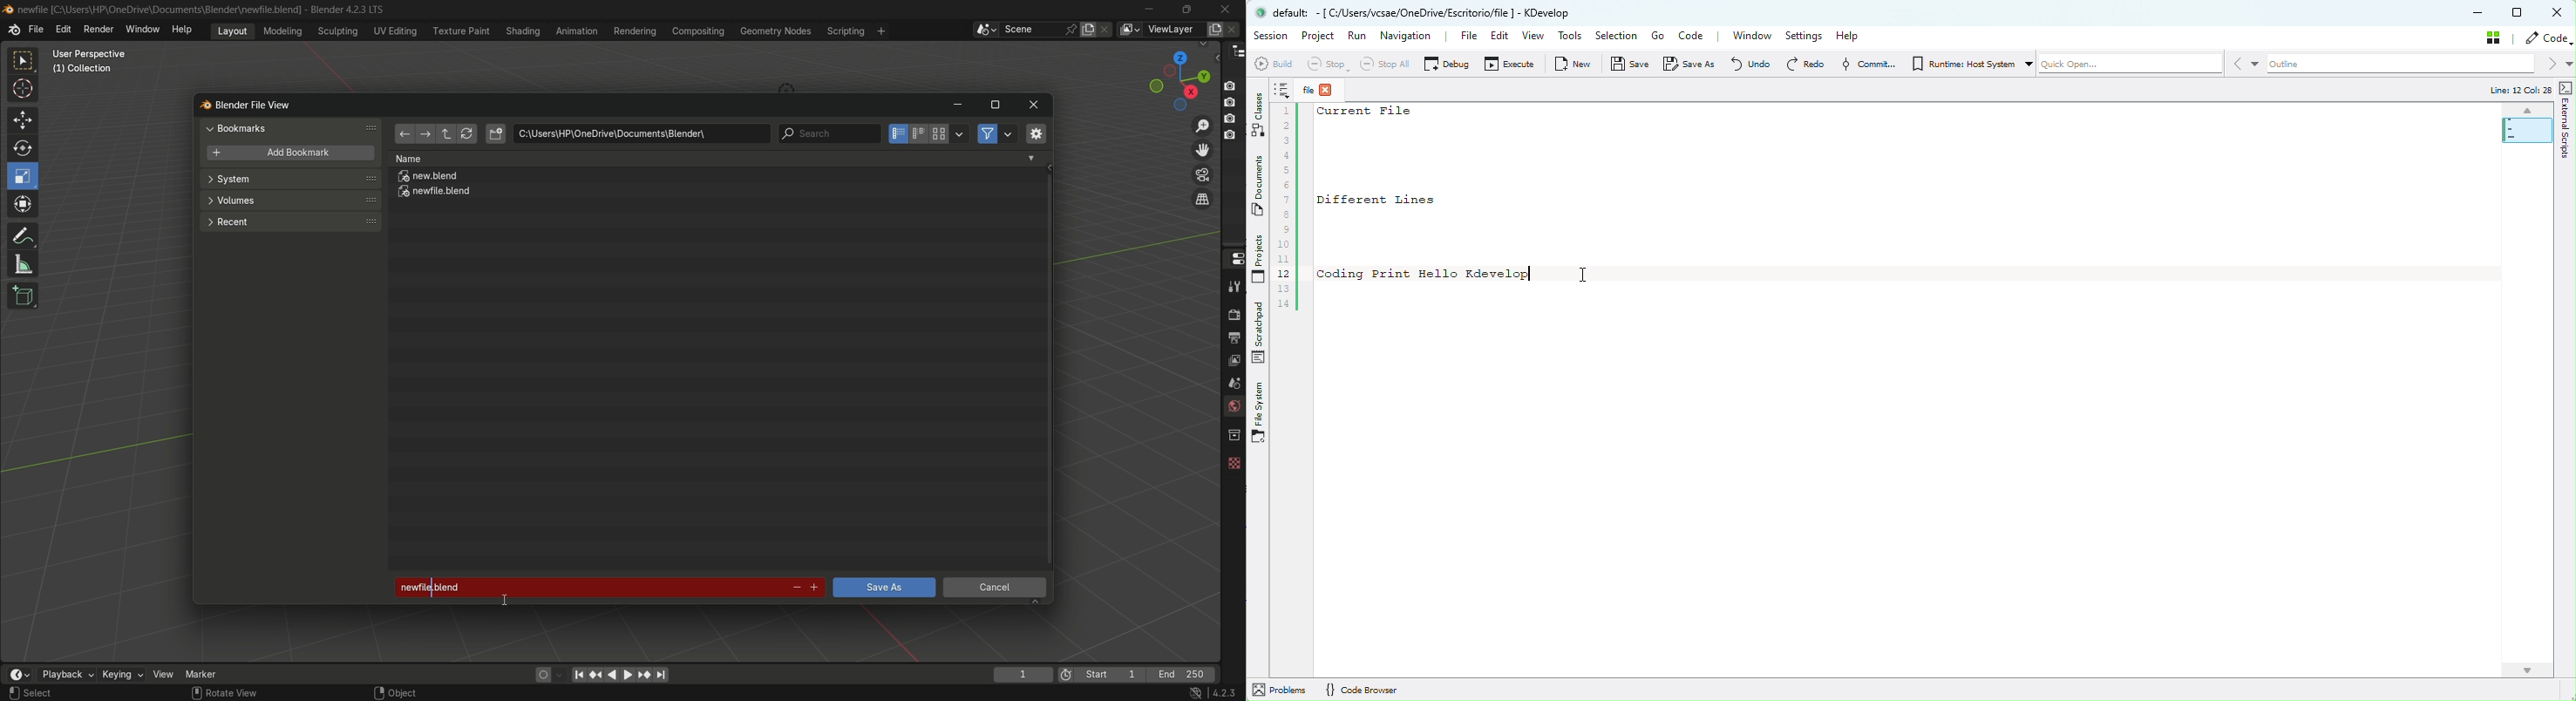 This screenshot has height=728, width=2576. What do you see at coordinates (160, 10) in the screenshot?
I see `C:\User:\\HP\Onedrive\Documents\Blender` at bounding box center [160, 10].